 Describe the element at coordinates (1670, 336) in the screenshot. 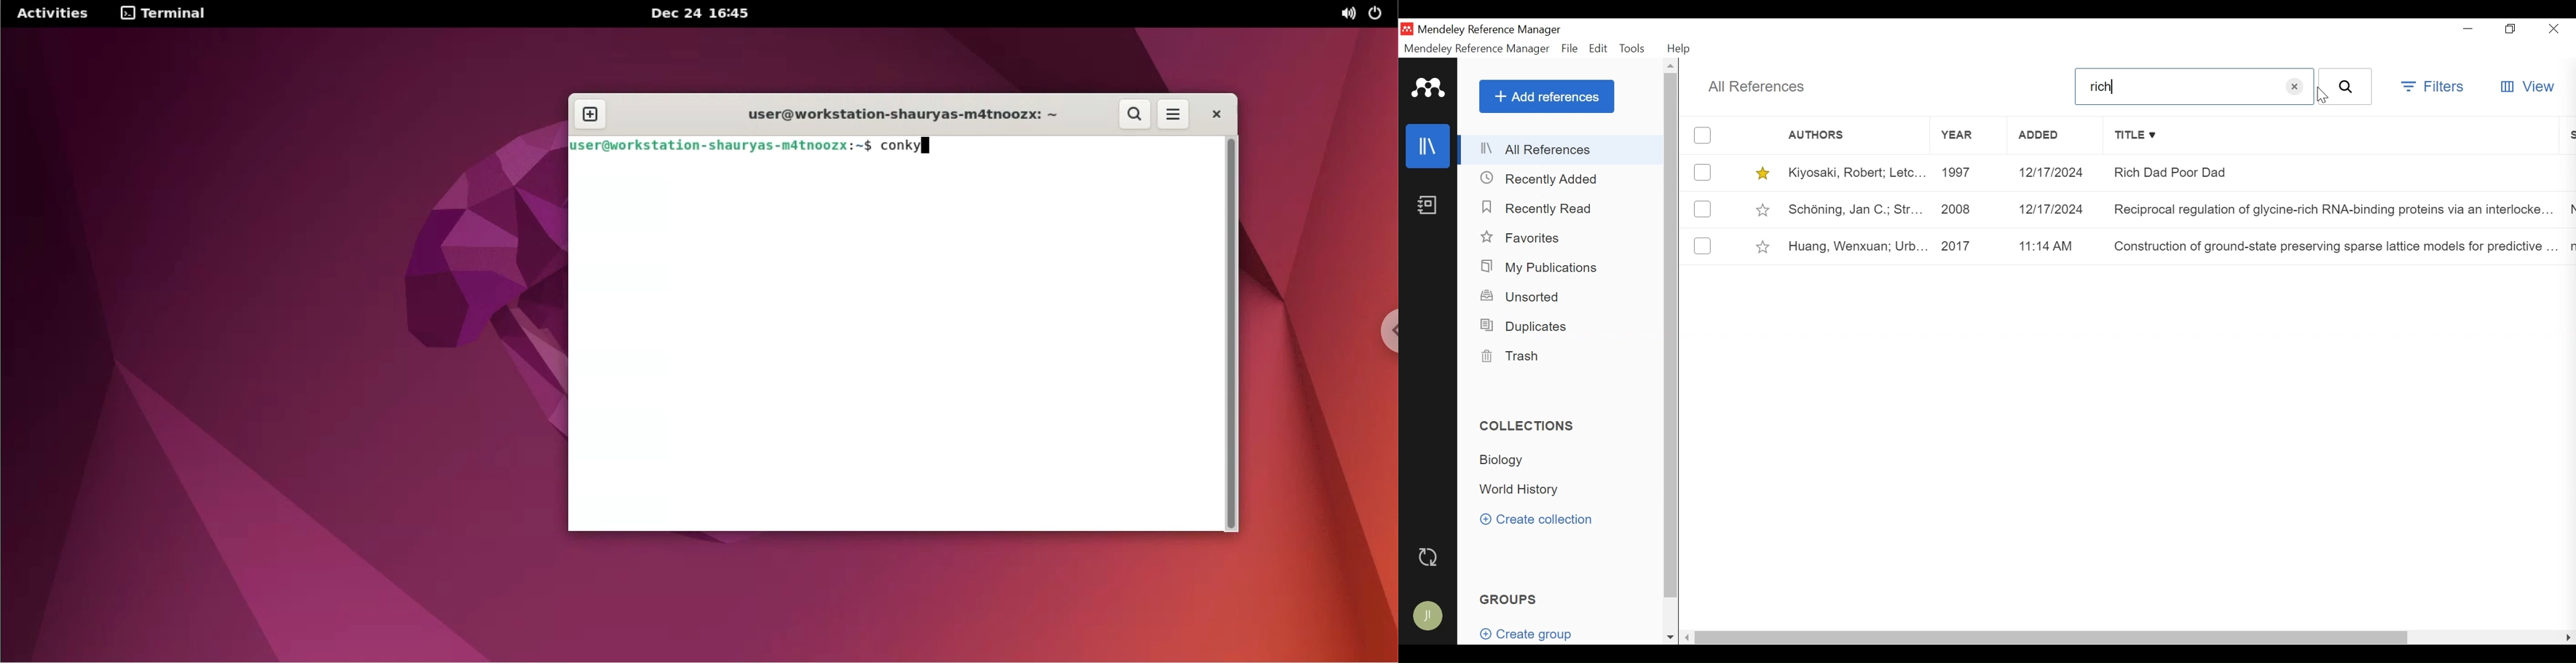

I see `Vertical Scroll bar` at that location.